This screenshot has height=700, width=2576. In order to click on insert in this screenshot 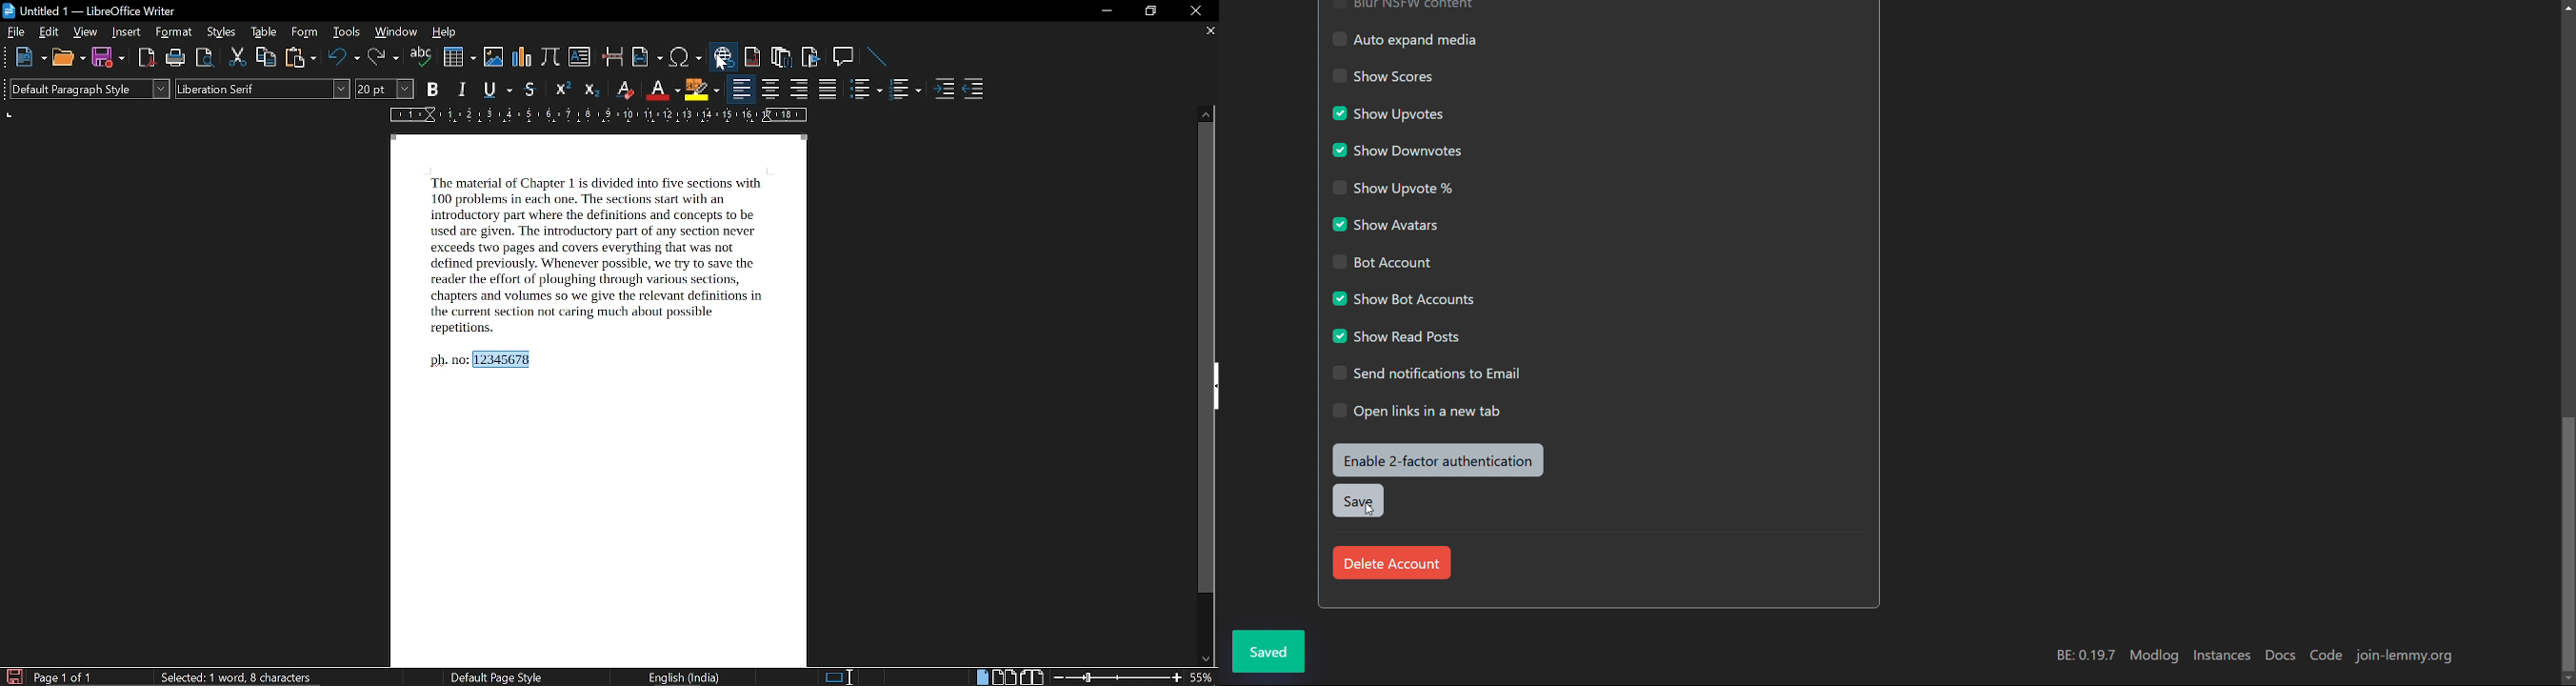, I will do `click(124, 32)`.